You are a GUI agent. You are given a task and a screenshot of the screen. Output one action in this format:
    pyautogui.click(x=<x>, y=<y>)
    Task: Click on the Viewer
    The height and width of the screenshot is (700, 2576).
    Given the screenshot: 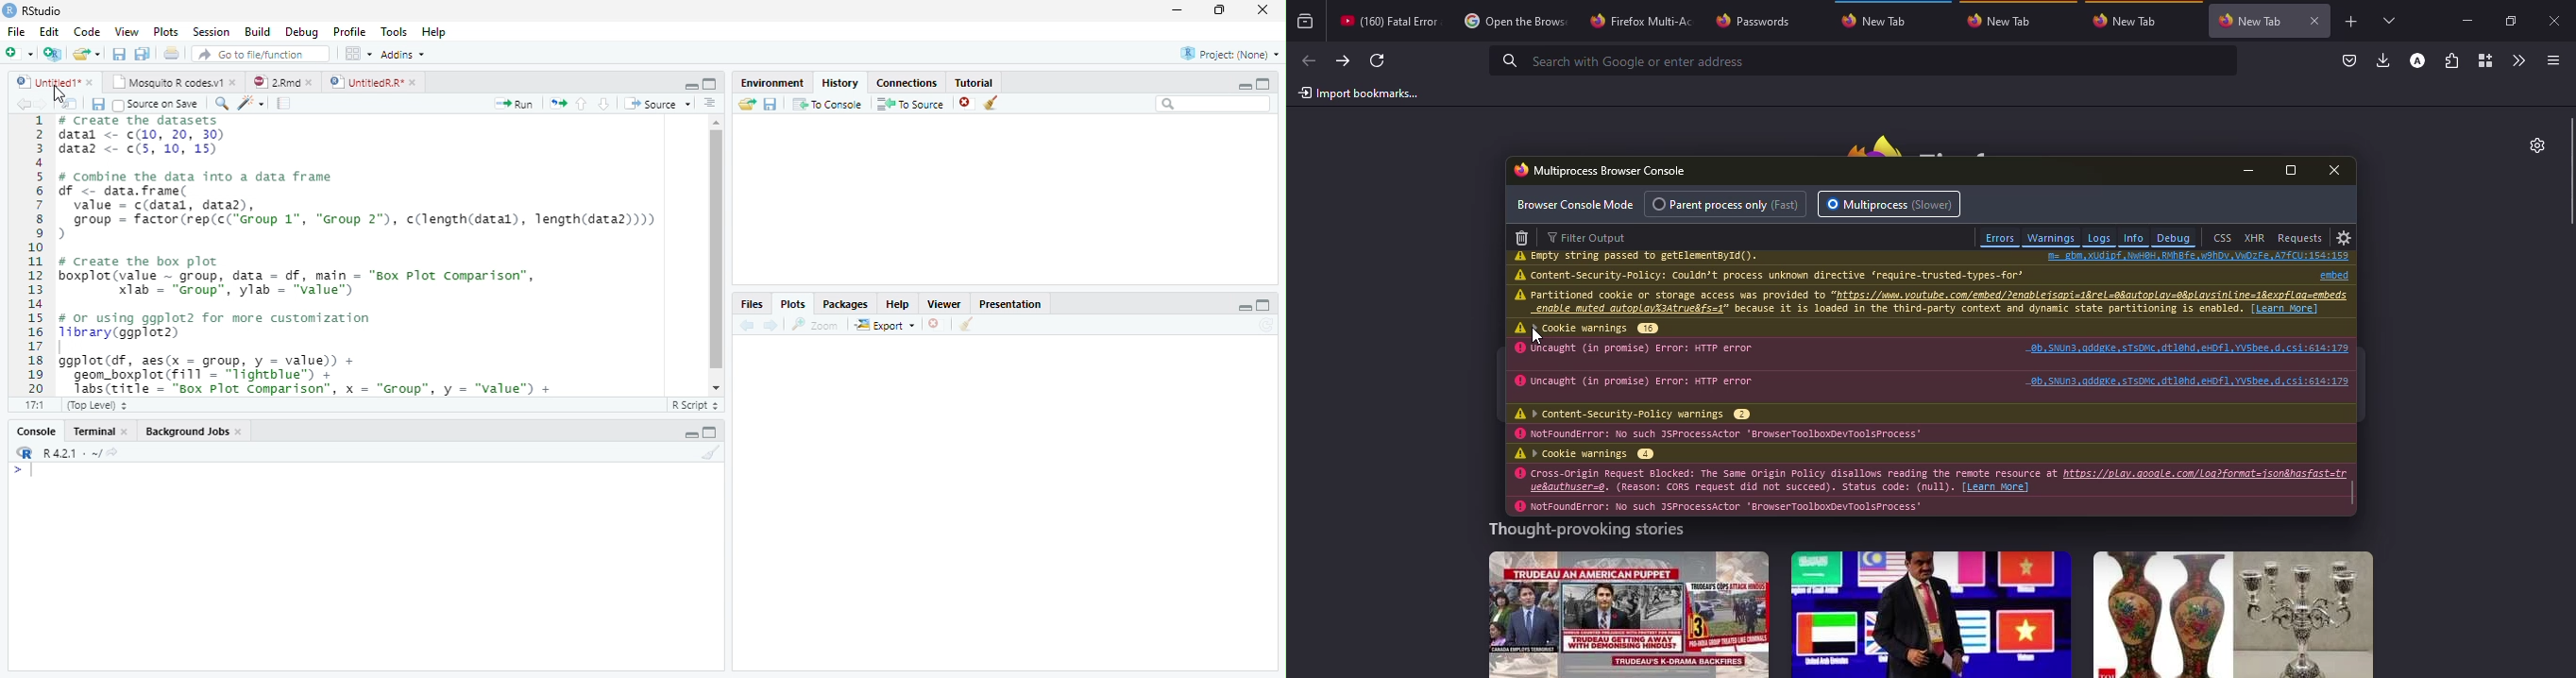 What is the action you would take?
    pyautogui.click(x=945, y=303)
    